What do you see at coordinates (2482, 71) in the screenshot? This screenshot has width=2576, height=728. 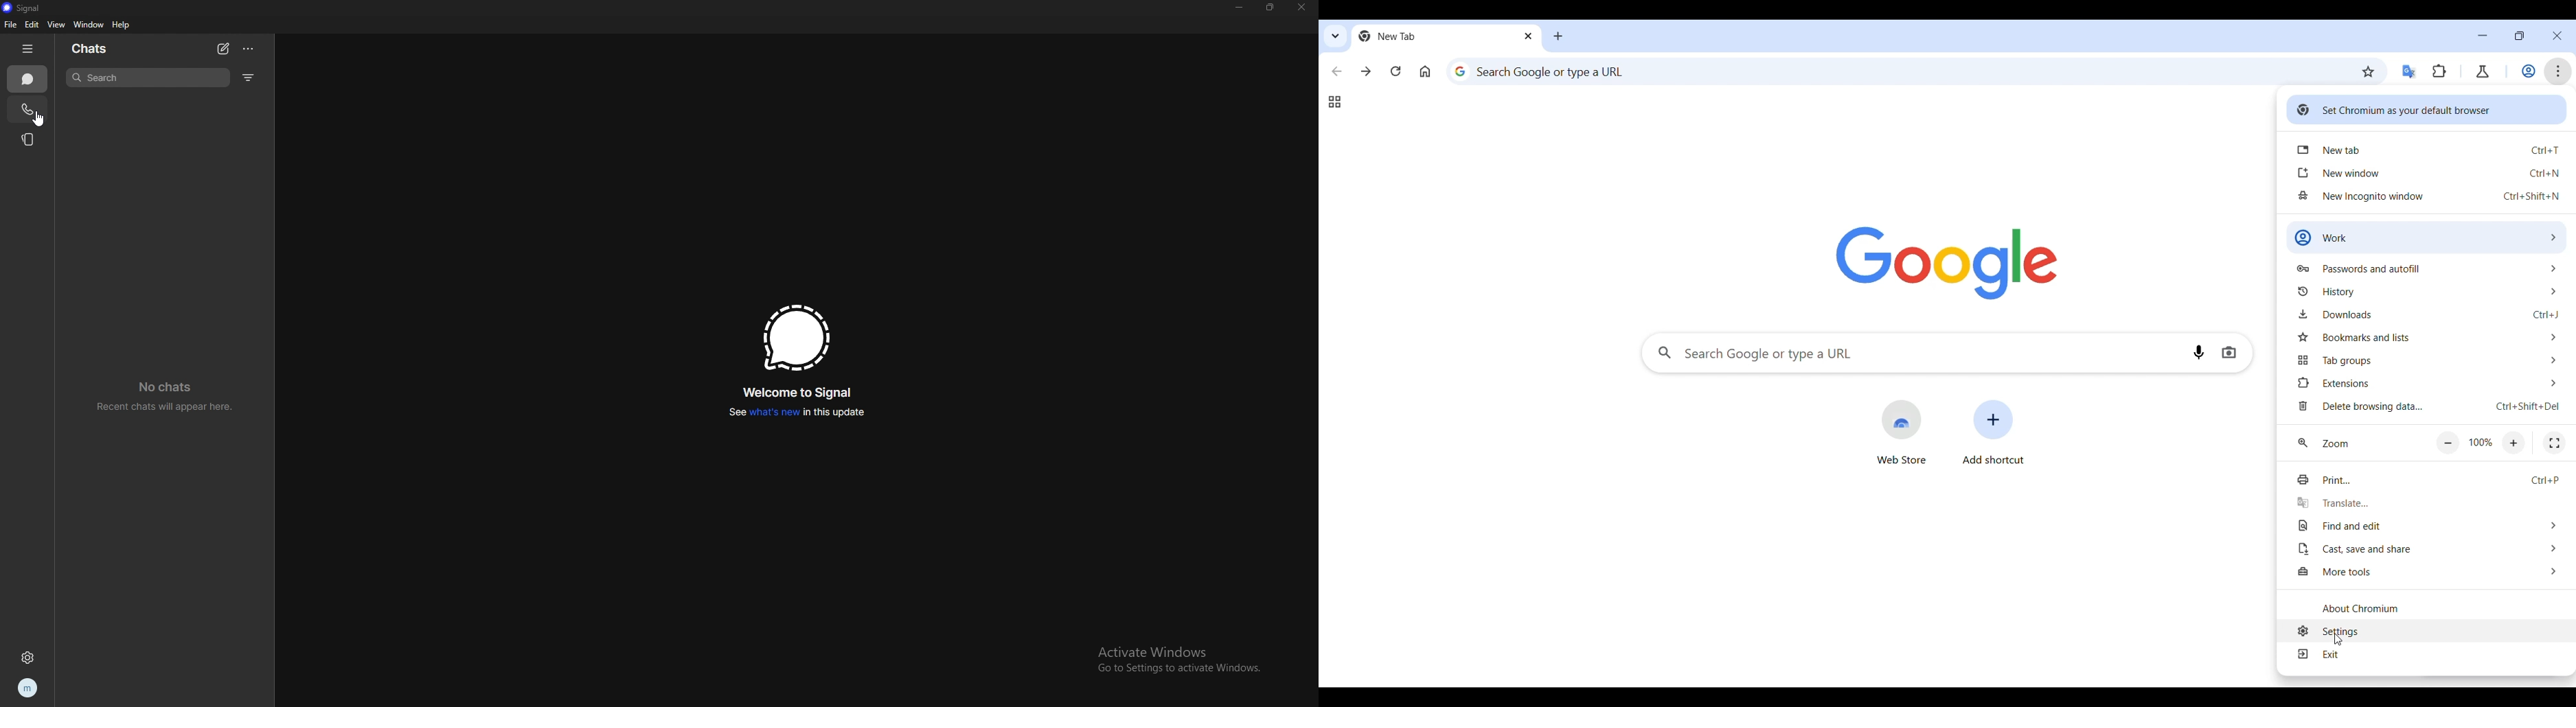 I see `Chrome labs` at bounding box center [2482, 71].